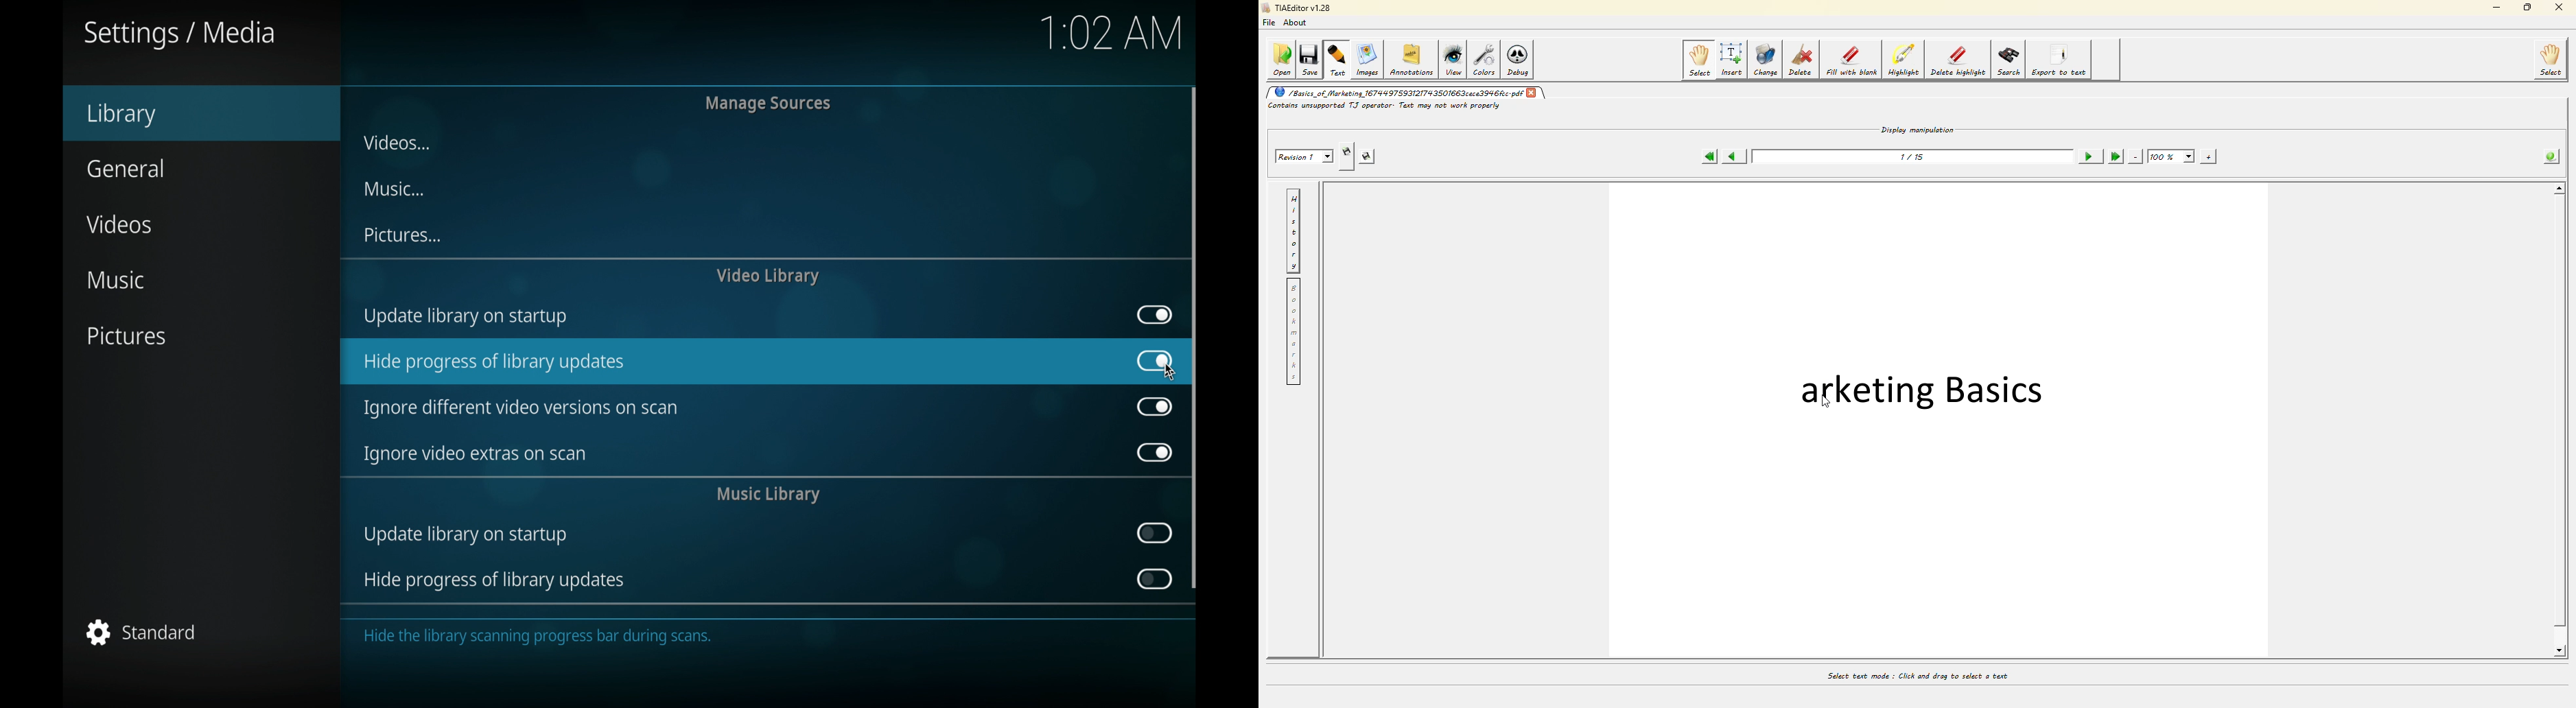  Describe the element at coordinates (768, 104) in the screenshot. I see `manage sources` at that location.